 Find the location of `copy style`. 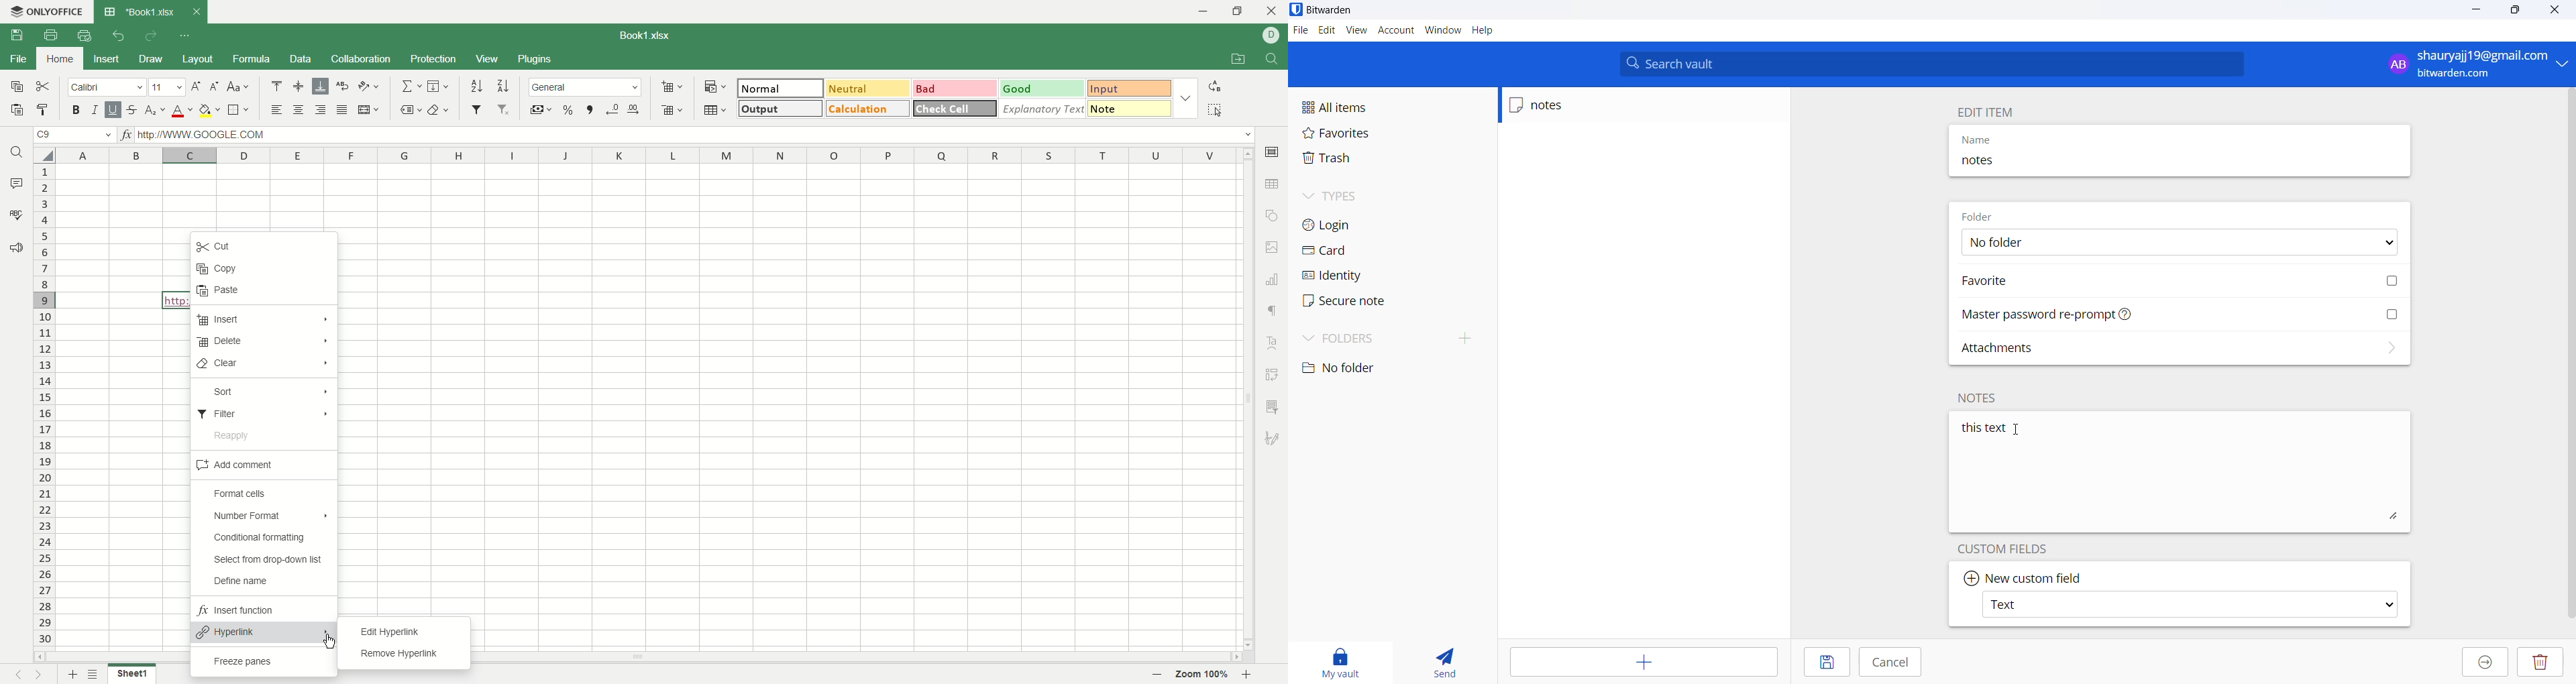

copy style is located at coordinates (44, 111).